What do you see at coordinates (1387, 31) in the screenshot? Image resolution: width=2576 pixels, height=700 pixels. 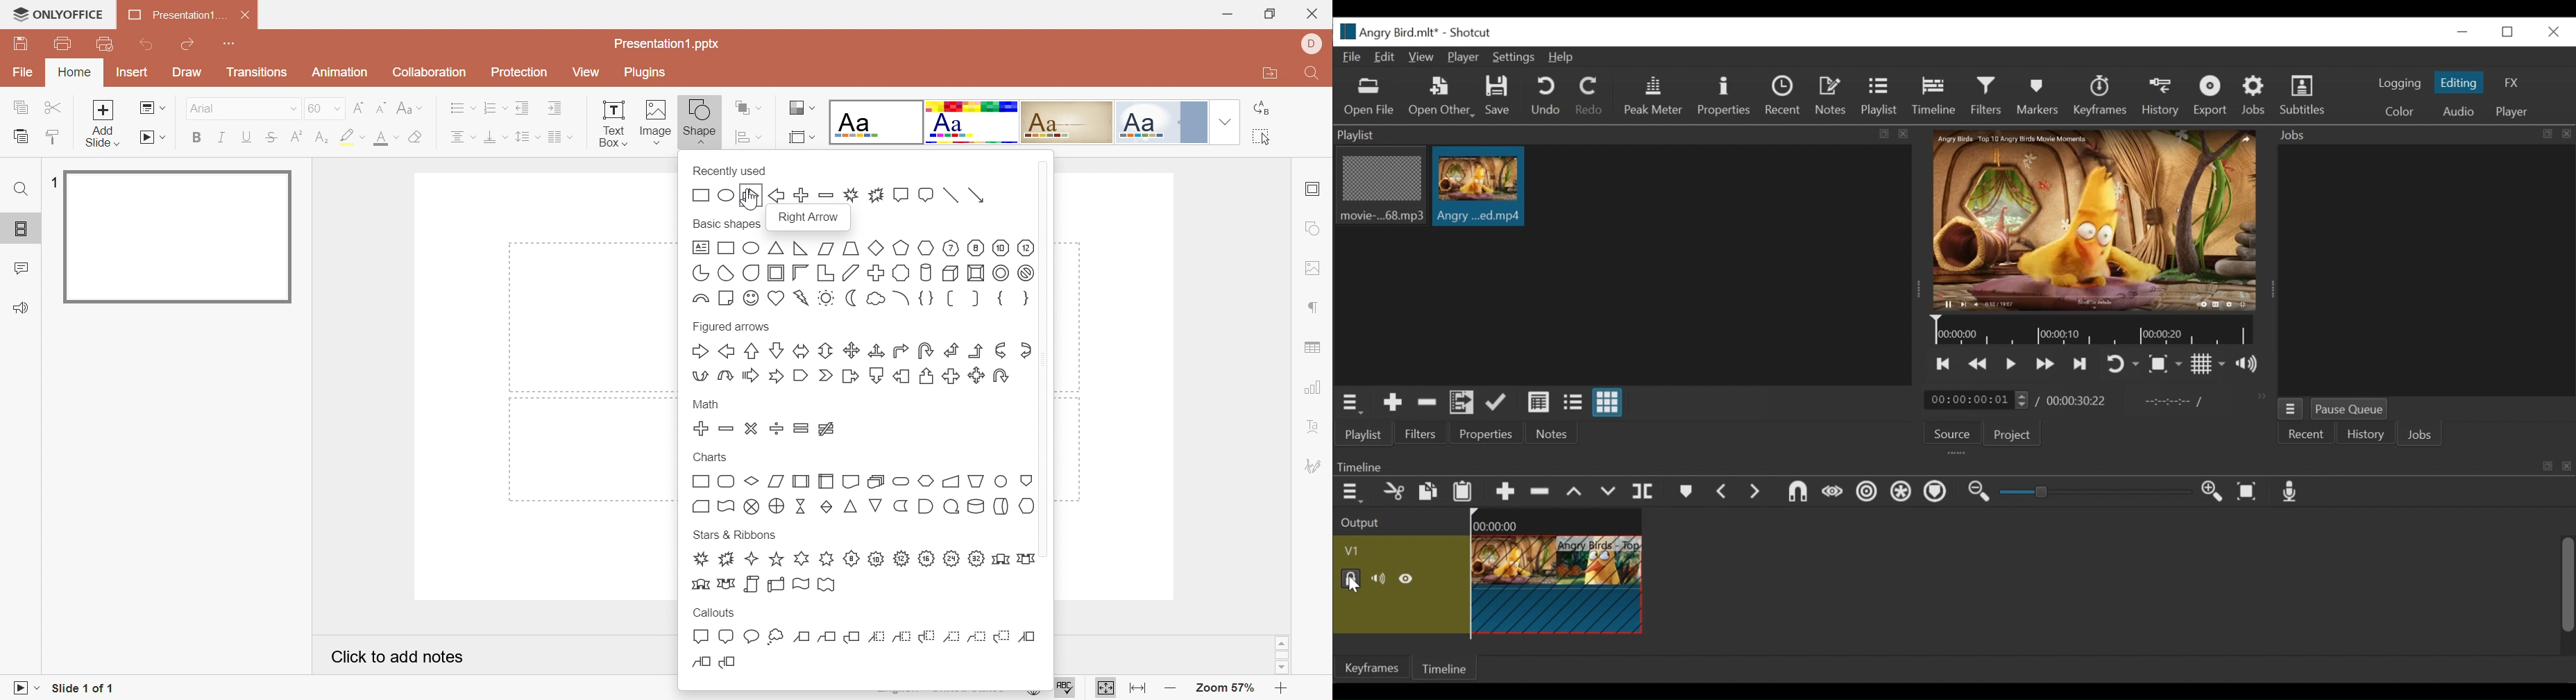 I see `File name` at bounding box center [1387, 31].